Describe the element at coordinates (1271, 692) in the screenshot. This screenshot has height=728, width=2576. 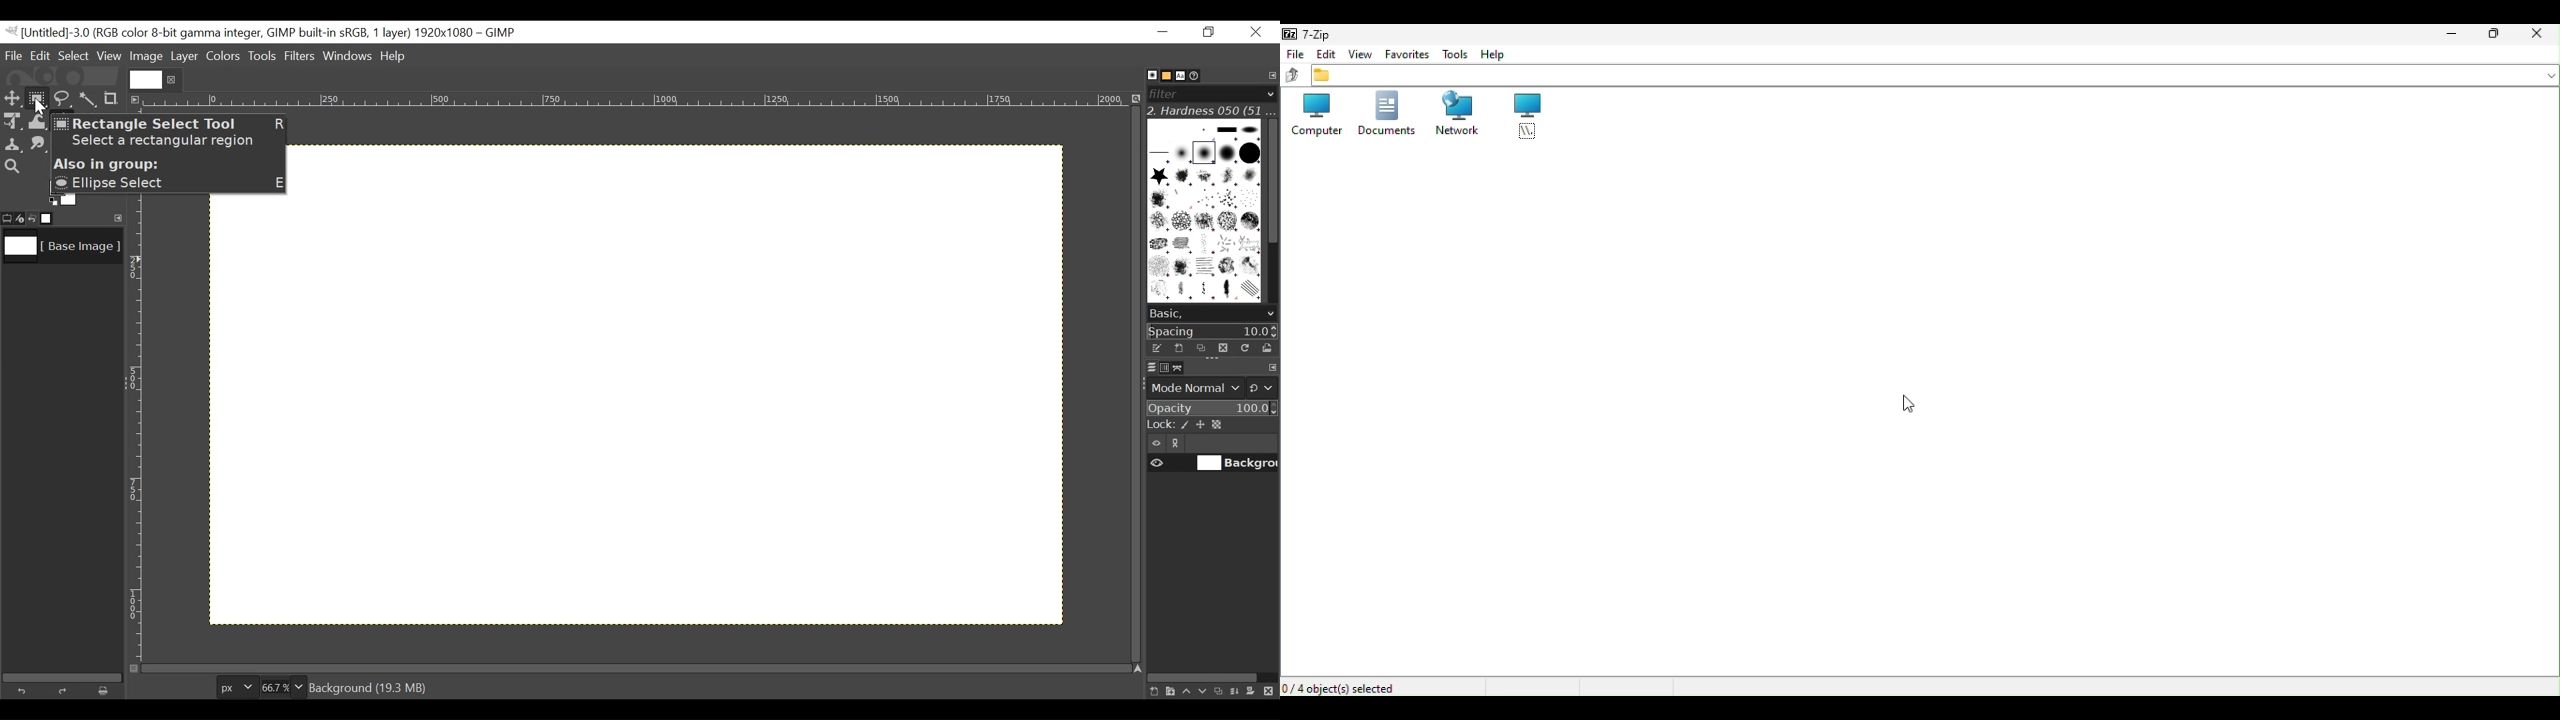
I see `Delete this layer` at that location.